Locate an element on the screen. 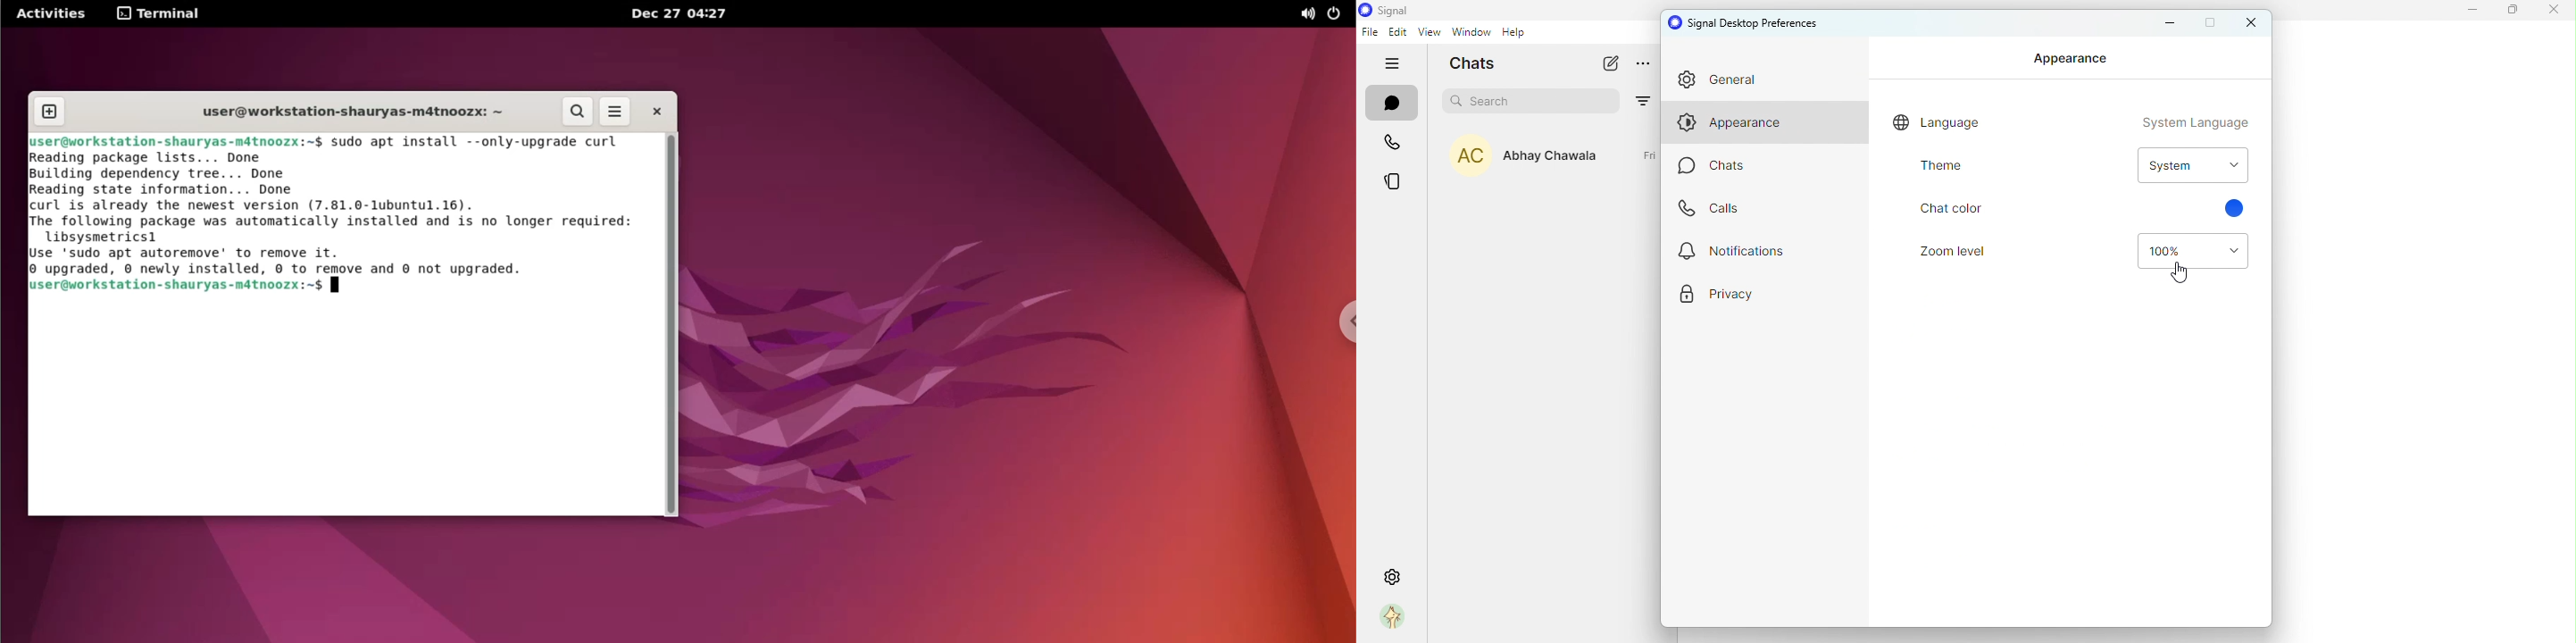 Image resolution: width=2576 pixels, height=644 pixels. more options is located at coordinates (616, 112).